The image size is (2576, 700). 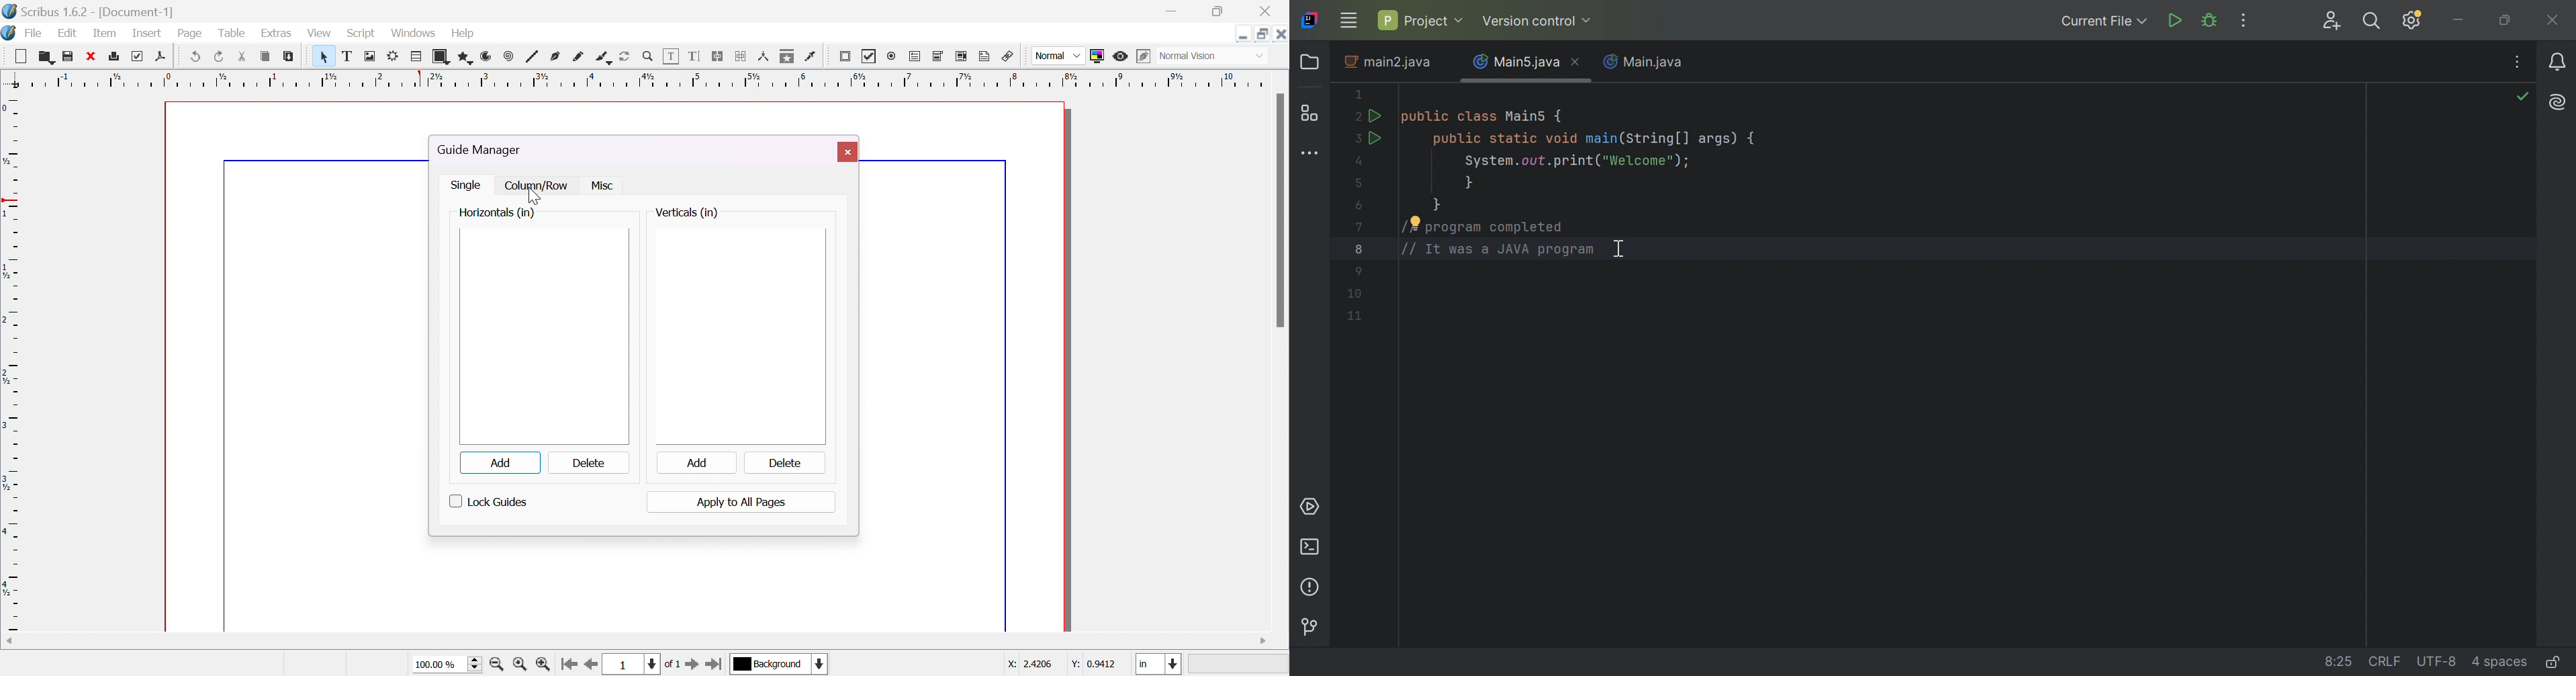 I want to click on file, so click(x=35, y=34).